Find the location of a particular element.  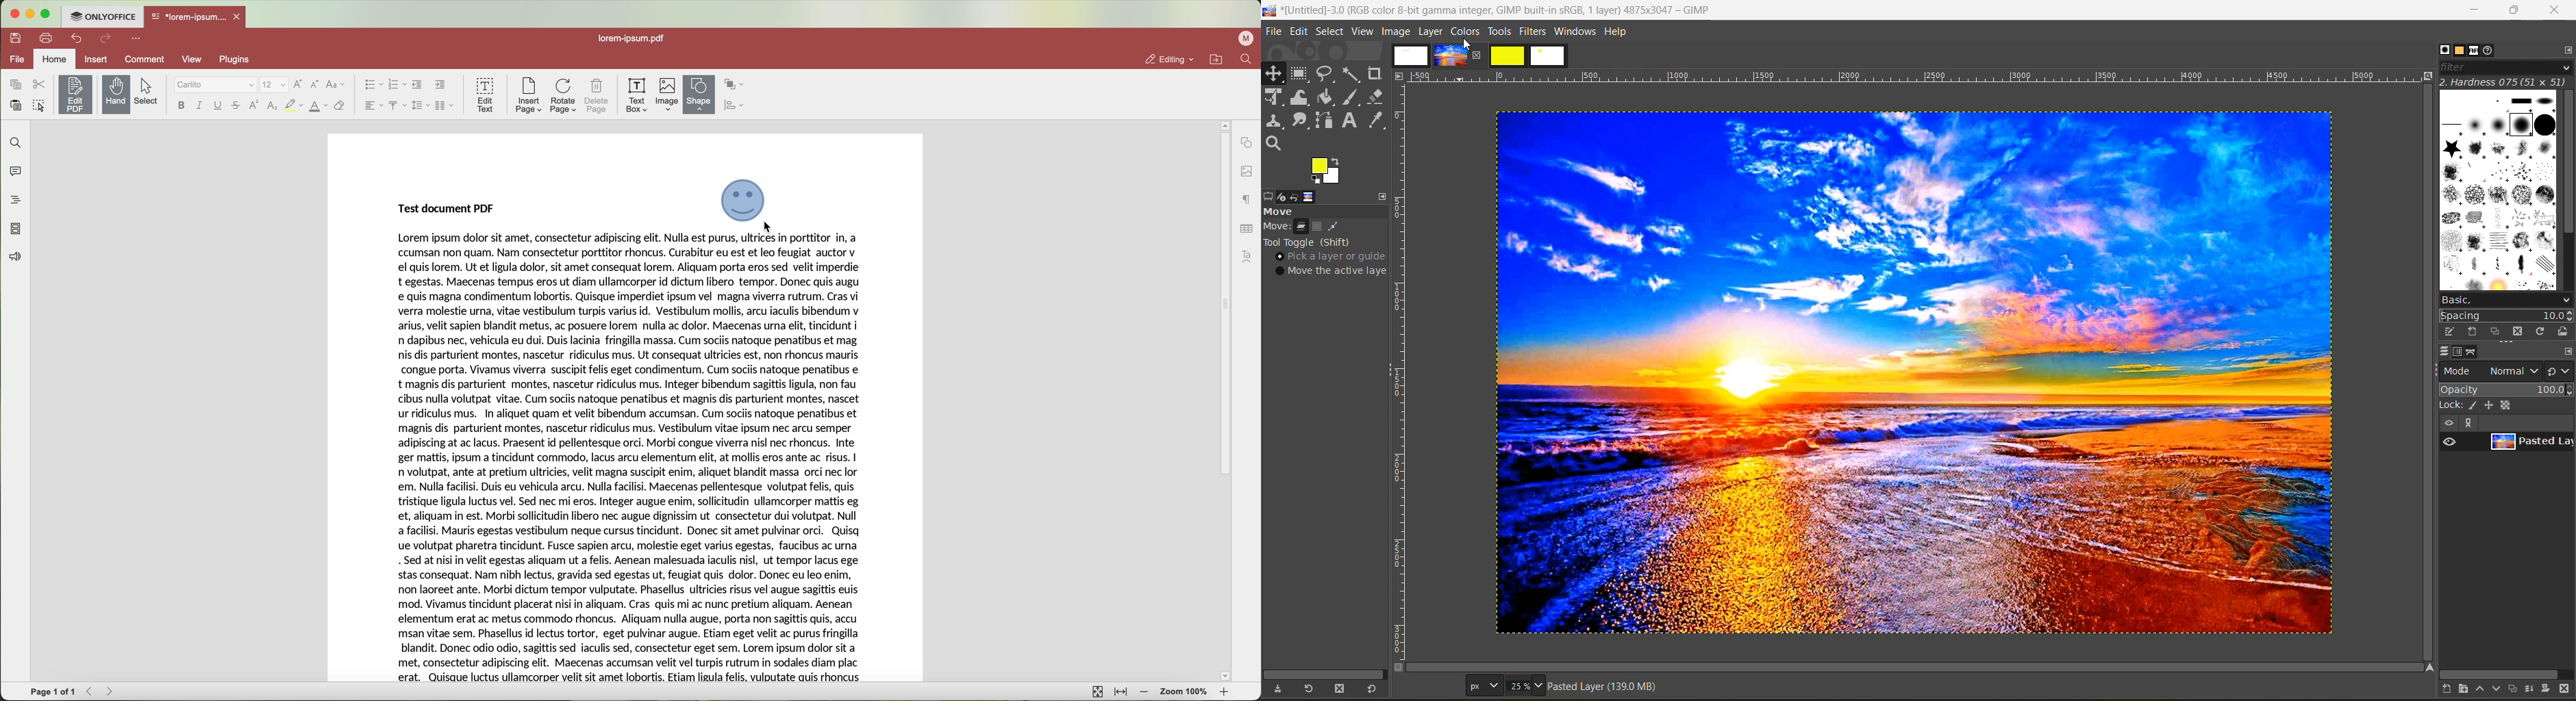

vertical align is located at coordinates (396, 105).